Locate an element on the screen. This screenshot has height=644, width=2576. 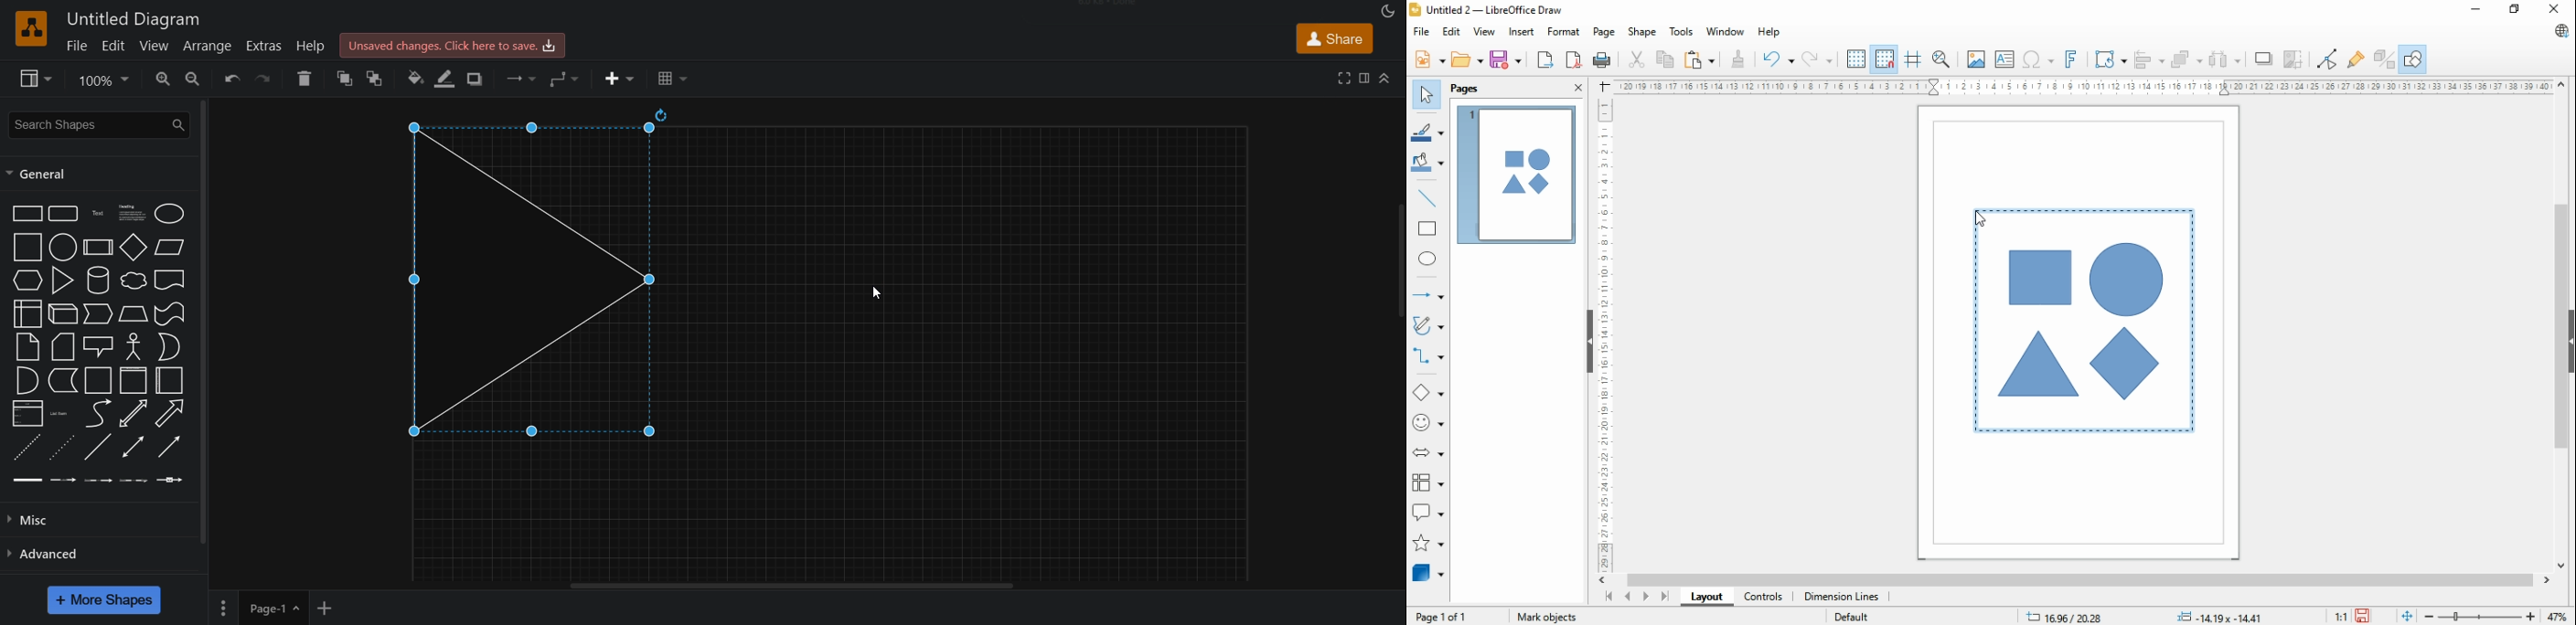
hexagon is located at coordinates (26, 280).